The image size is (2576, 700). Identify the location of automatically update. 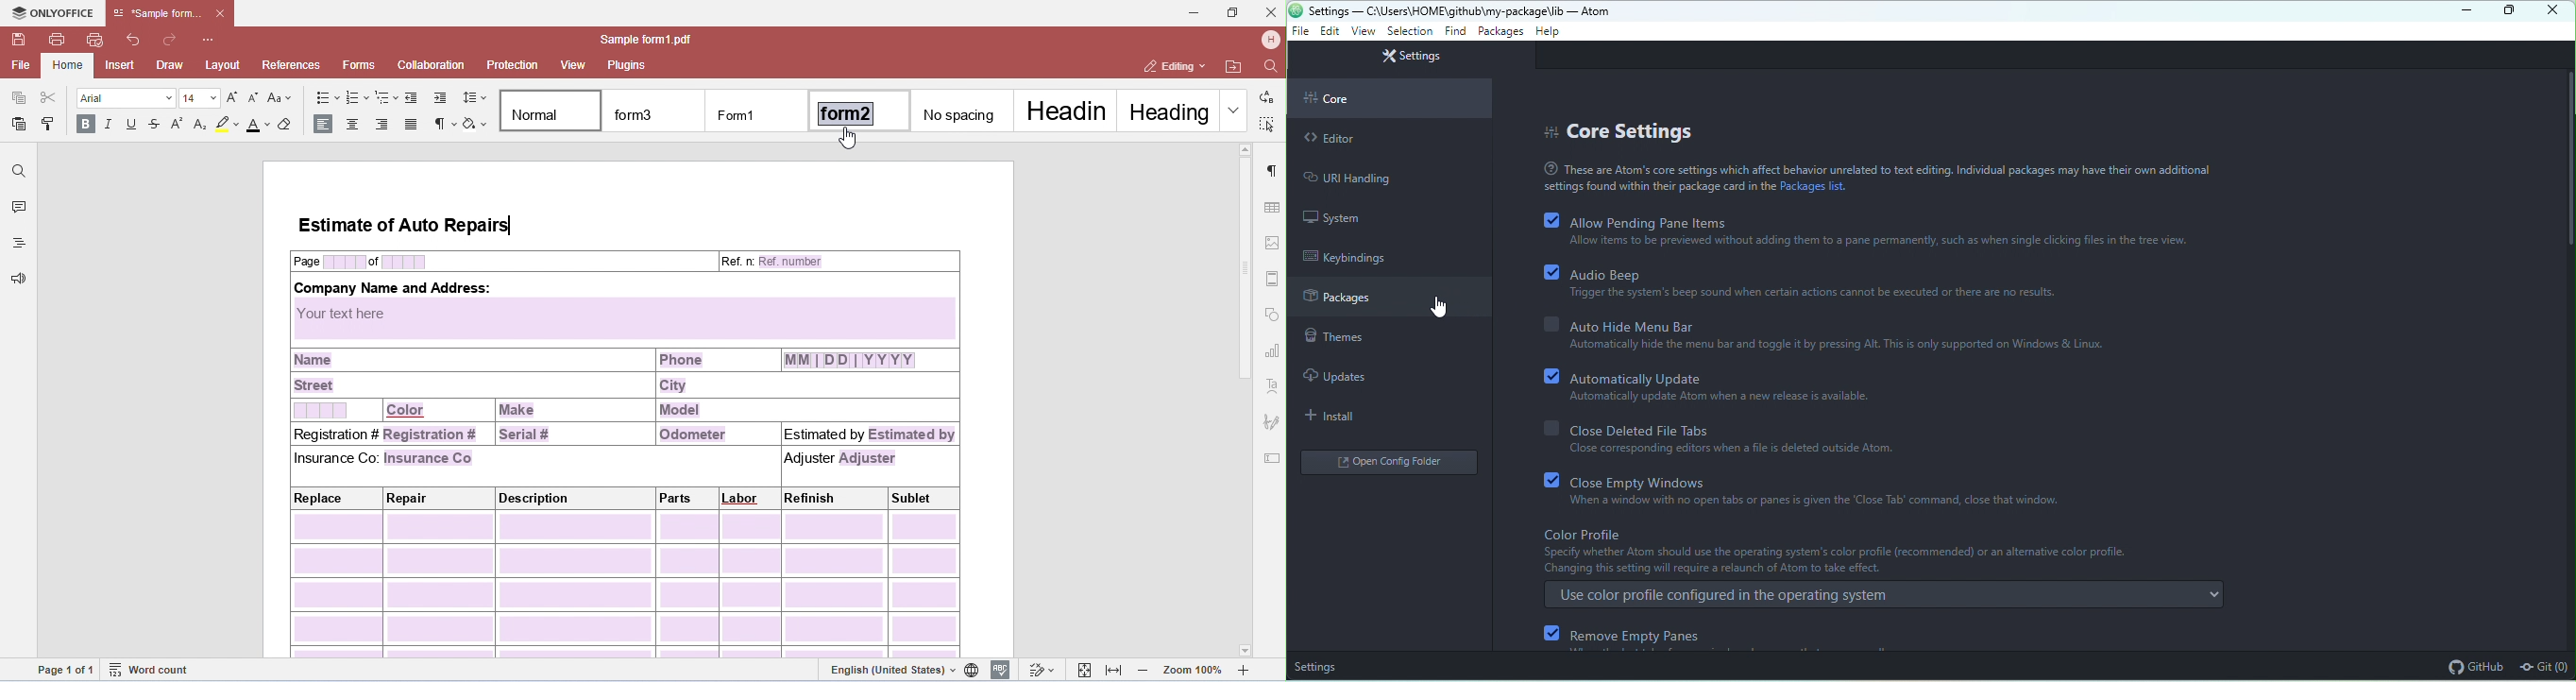
(1644, 379).